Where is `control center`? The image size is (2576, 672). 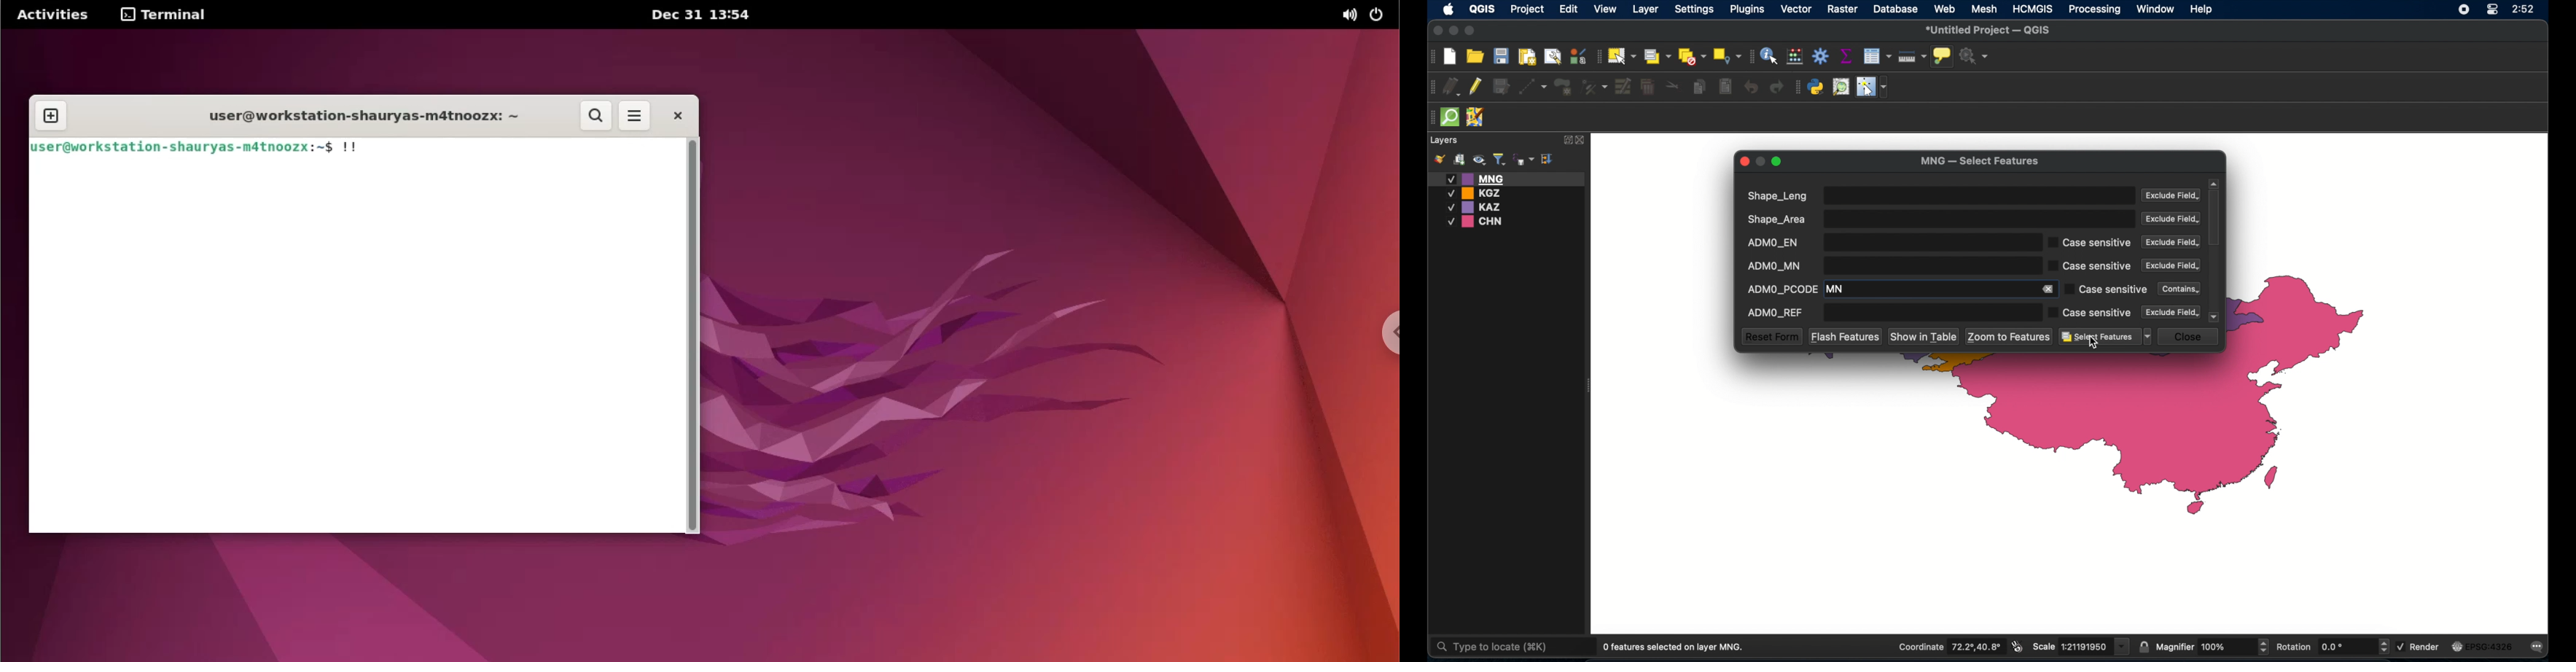
control center is located at coordinates (2492, 10).